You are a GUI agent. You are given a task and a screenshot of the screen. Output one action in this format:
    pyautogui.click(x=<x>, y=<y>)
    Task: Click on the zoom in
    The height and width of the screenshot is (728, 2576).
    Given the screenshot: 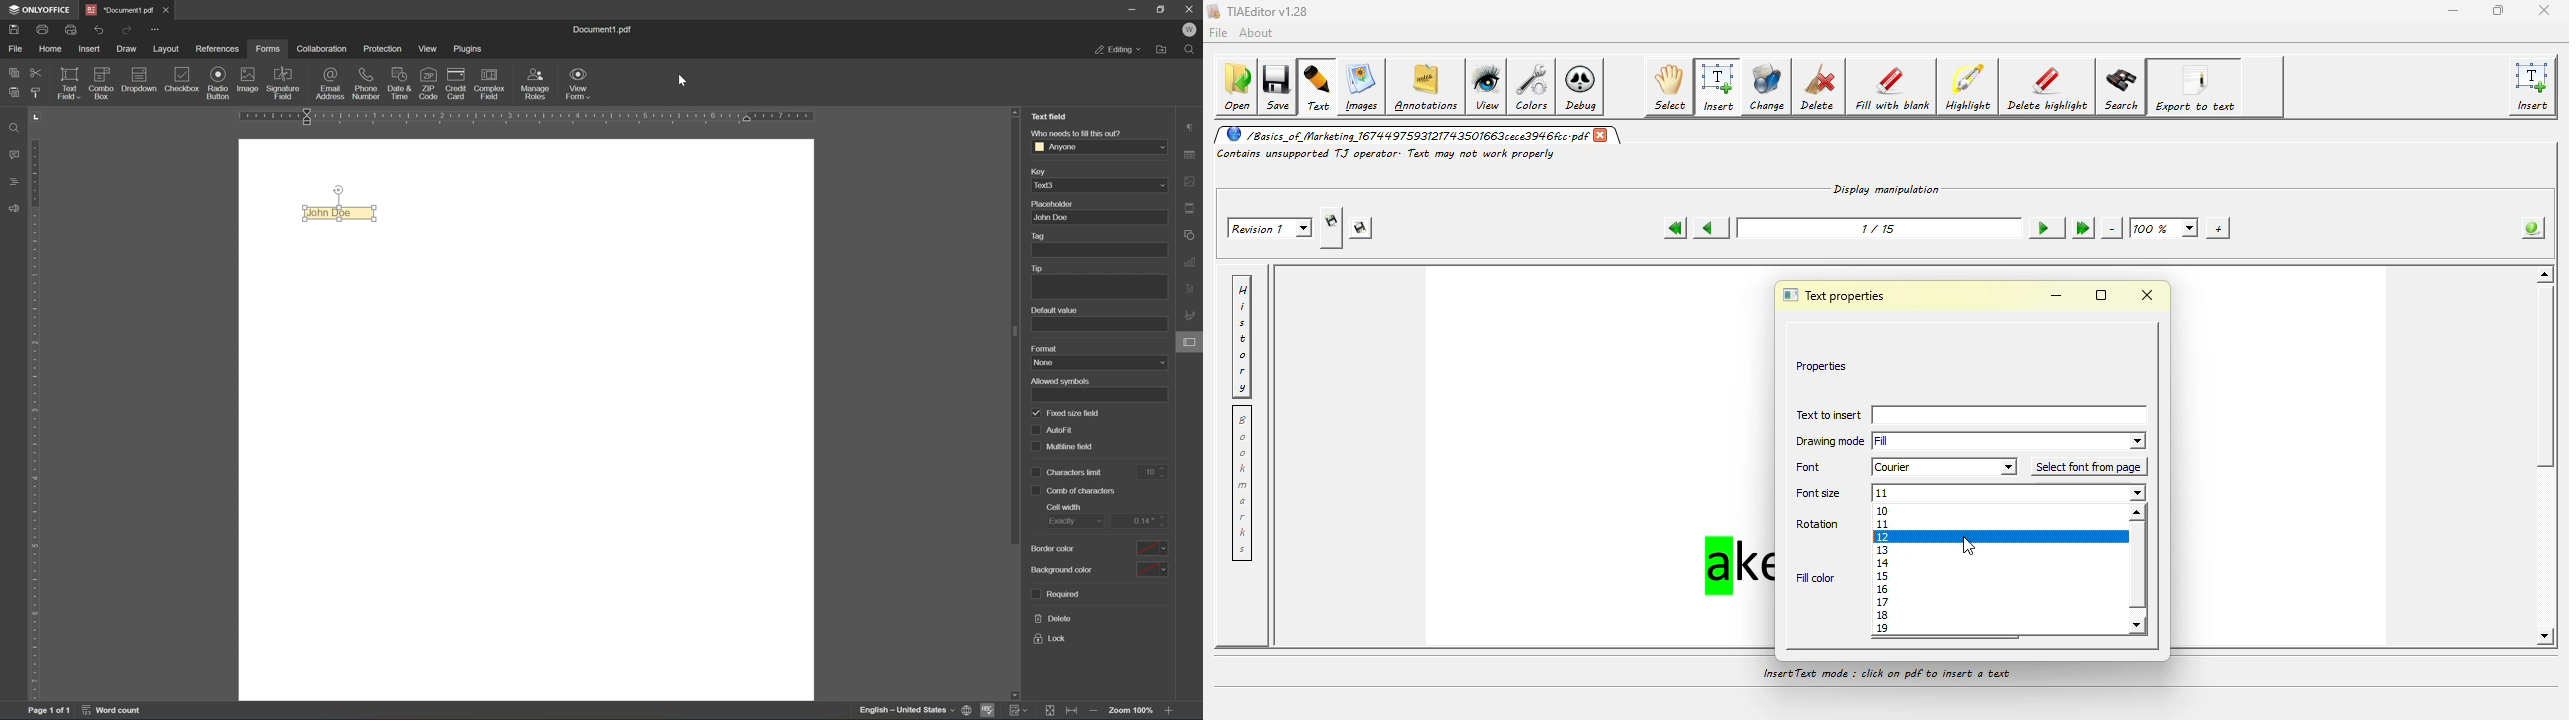 What is the action you would take?
    pyautogui.click(x=1173, y=713)
    